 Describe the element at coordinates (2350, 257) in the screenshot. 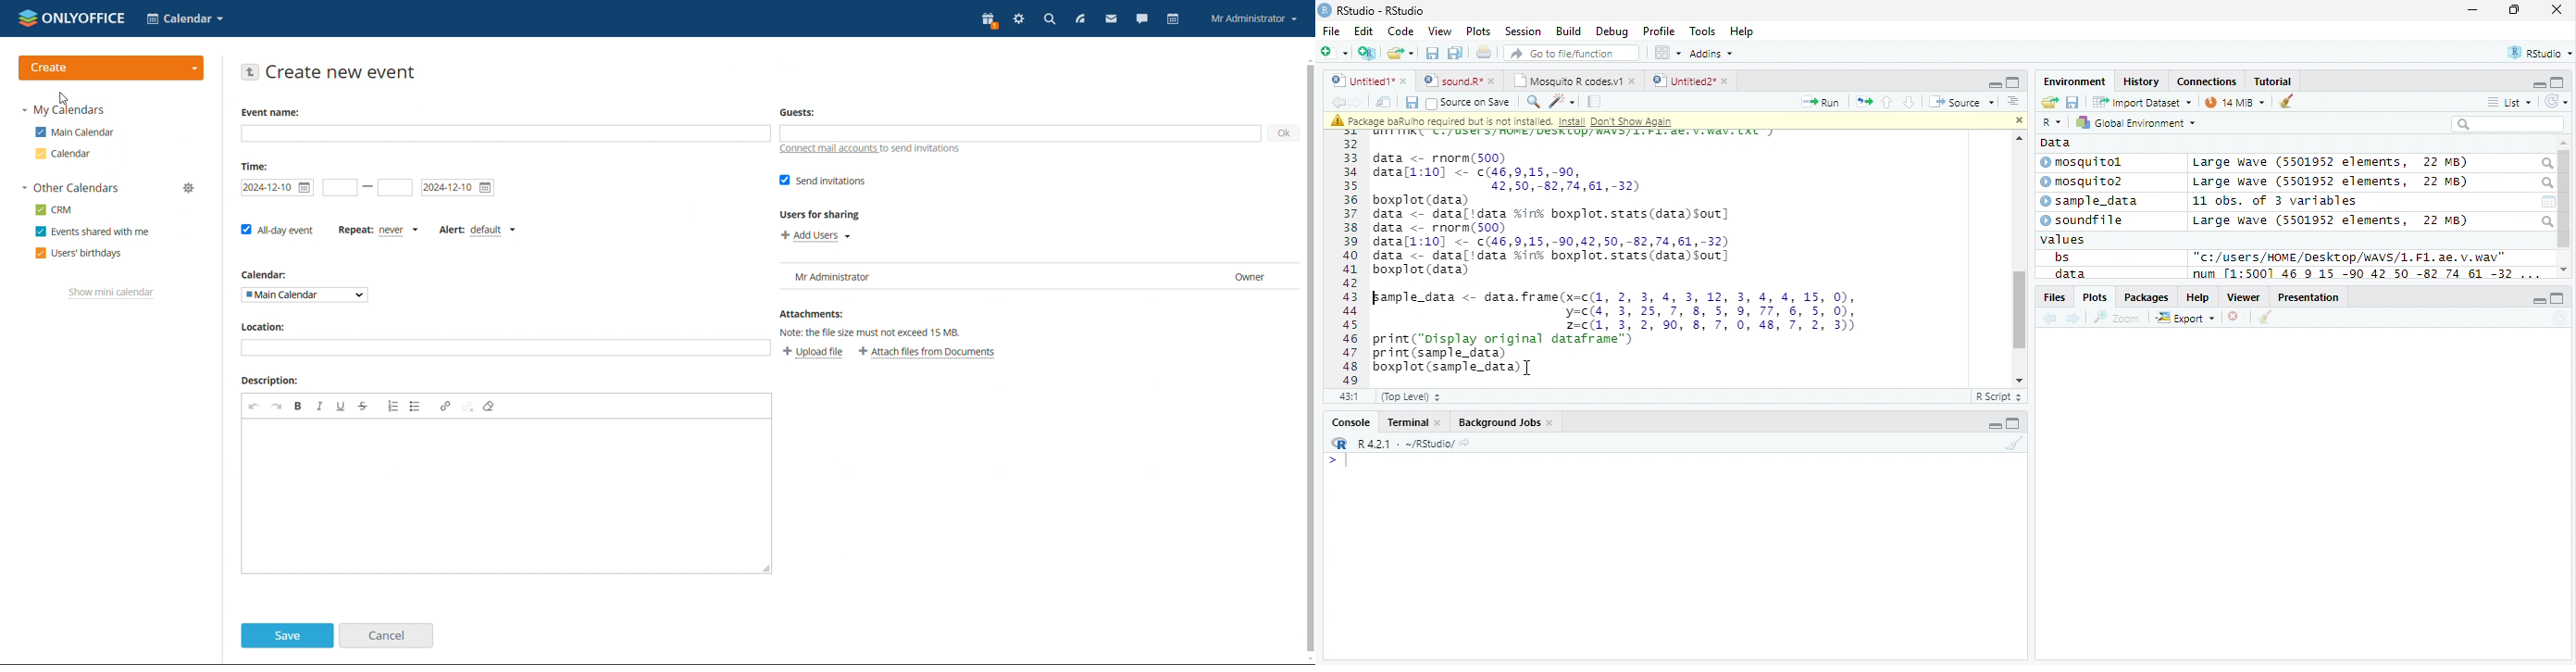

I see `"c:/users/HOME /Desktop/WAVS/1.F1. ae. v.wav"` at that location.